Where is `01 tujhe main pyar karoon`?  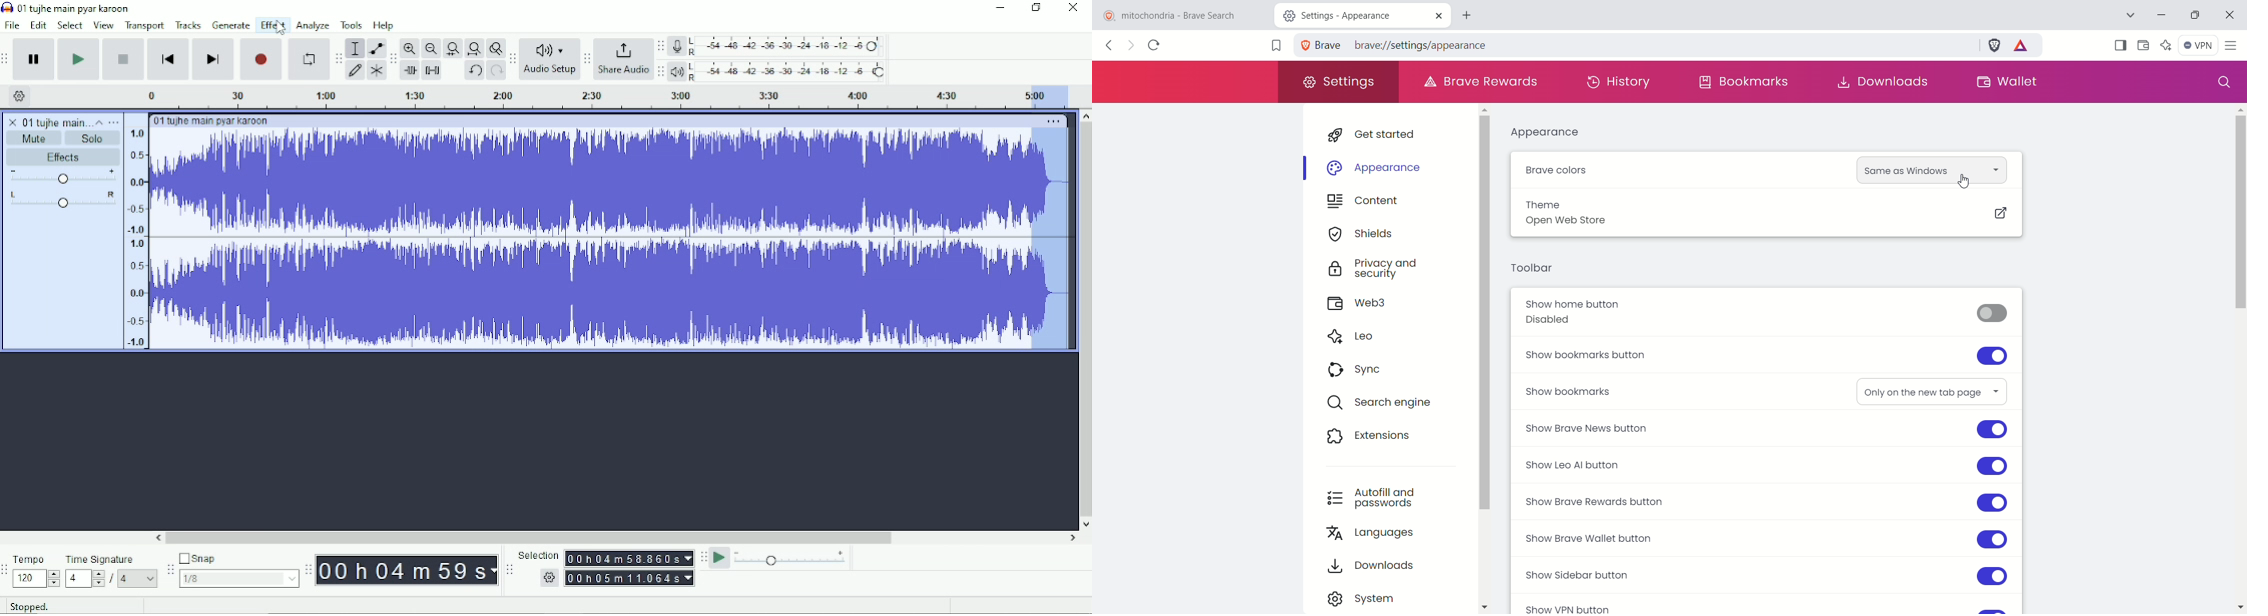
01 tujhe main pyar karoon is located at coordinates (76, 8).